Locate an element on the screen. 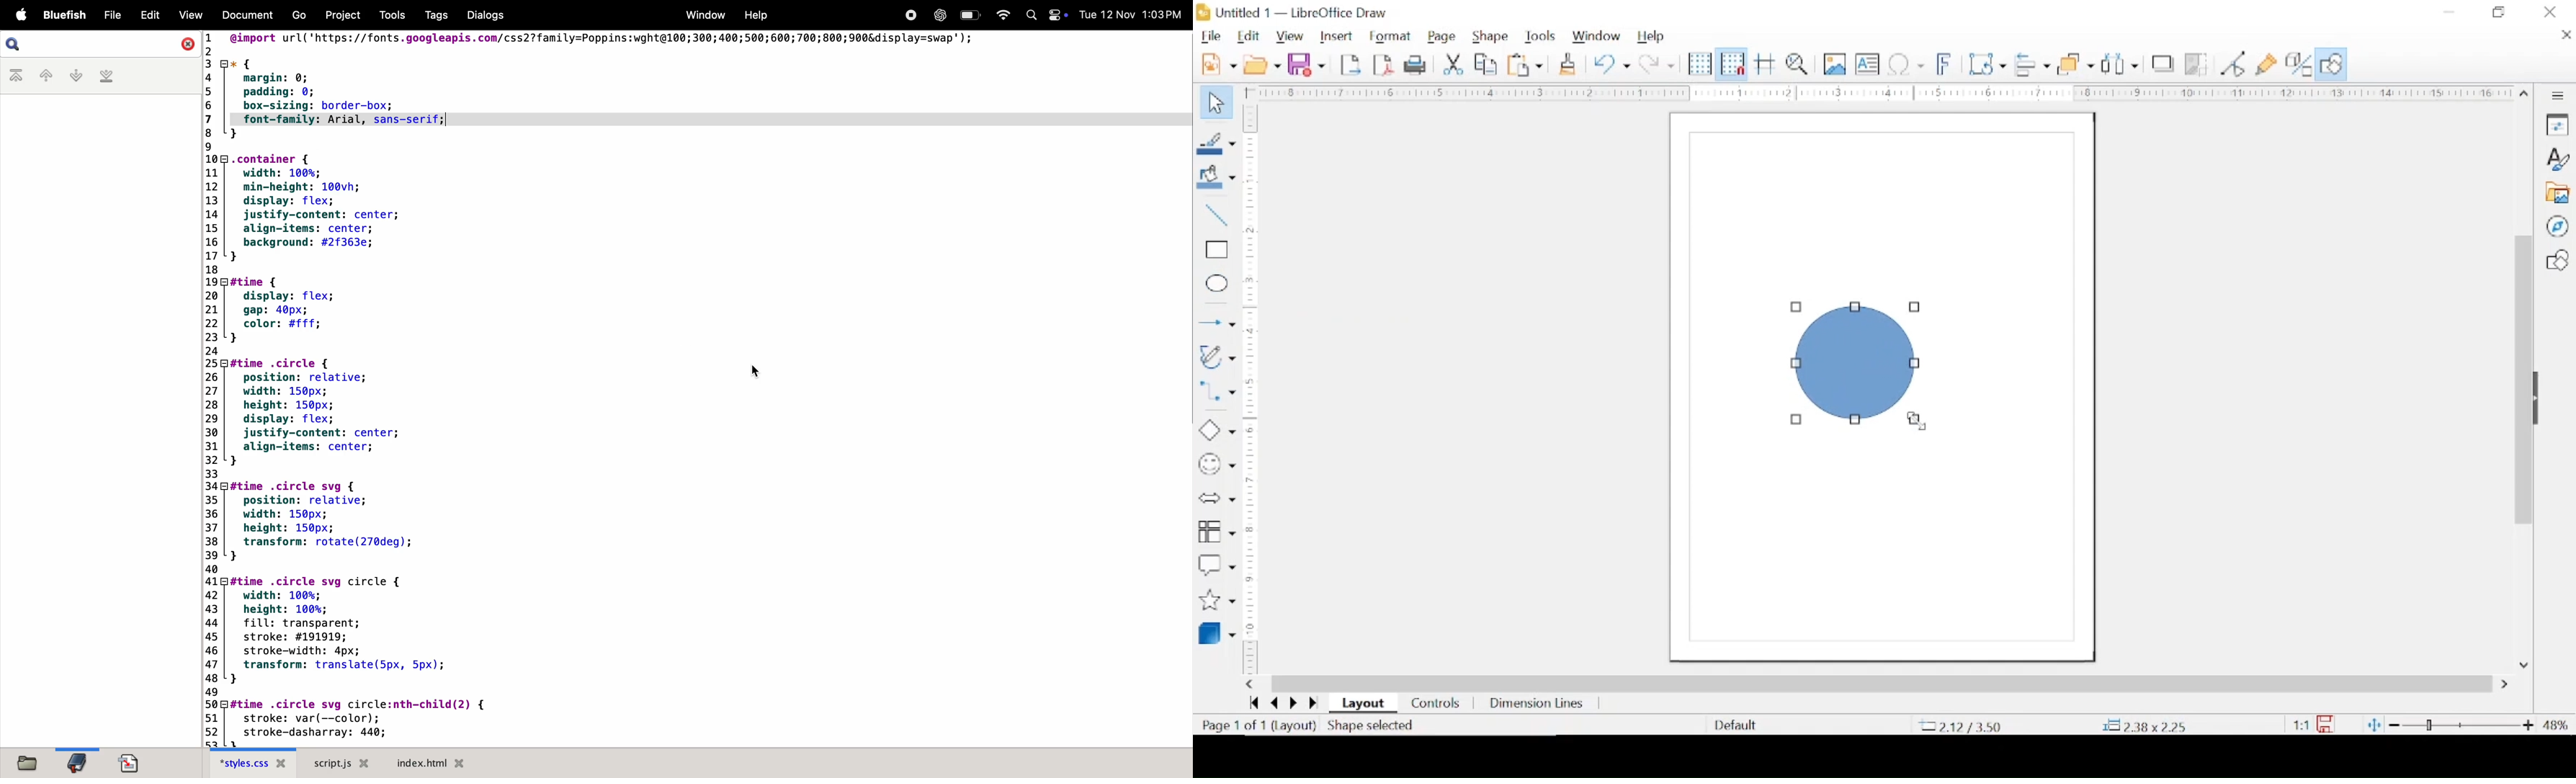 The height and width of the screenshot is (784, 2576). clone formatting is located at coordinates (1566, 64).